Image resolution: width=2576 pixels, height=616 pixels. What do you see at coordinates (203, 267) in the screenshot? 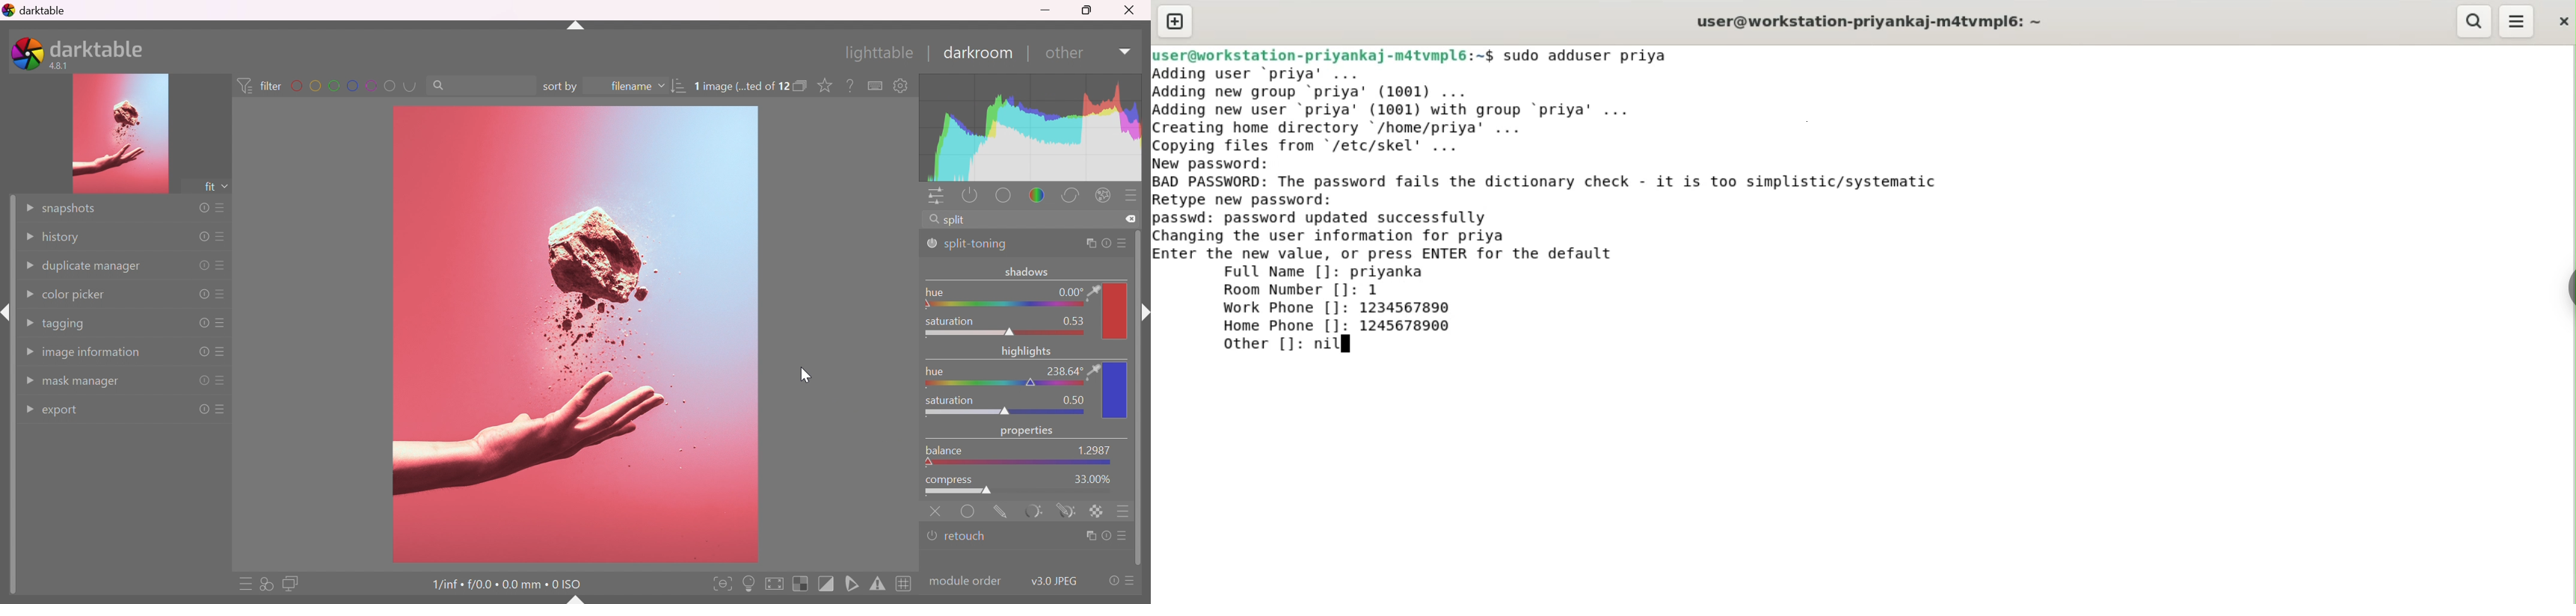
I see `reset` at bounding box center [203, 267].